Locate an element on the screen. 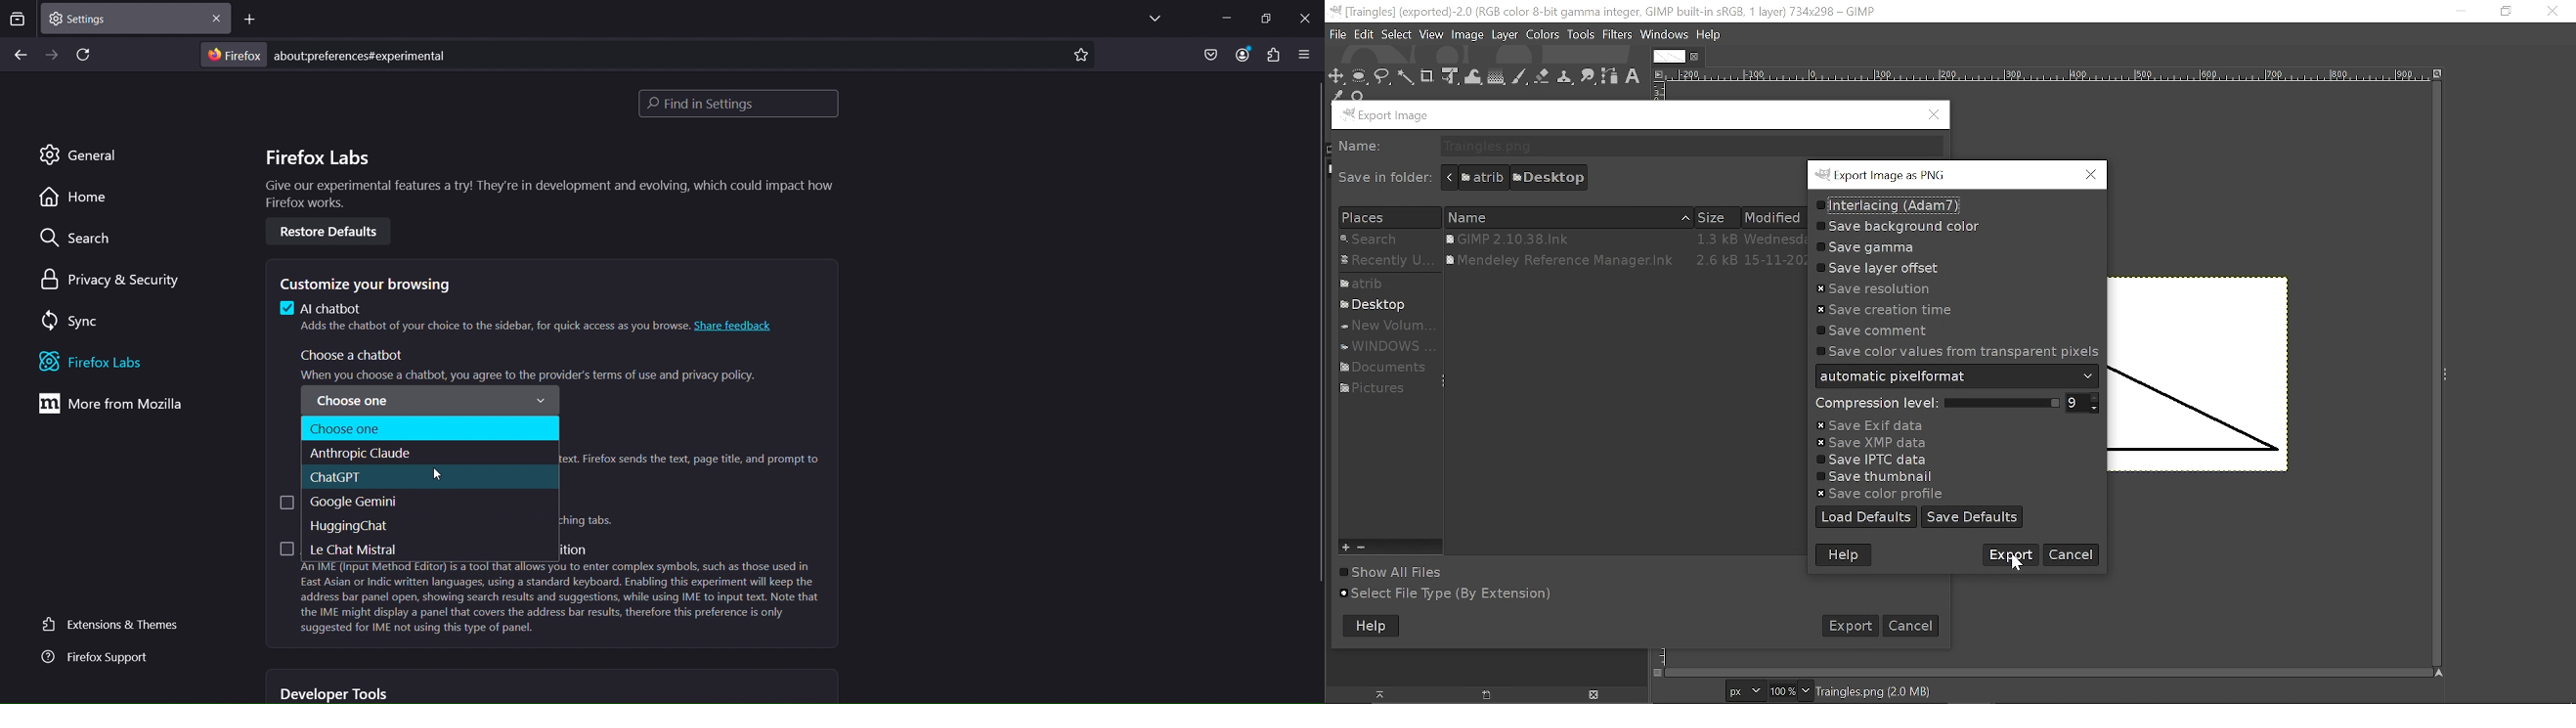 This screenshot has height=728, width=2576. Save comment is located at coordinates (1873, 330).